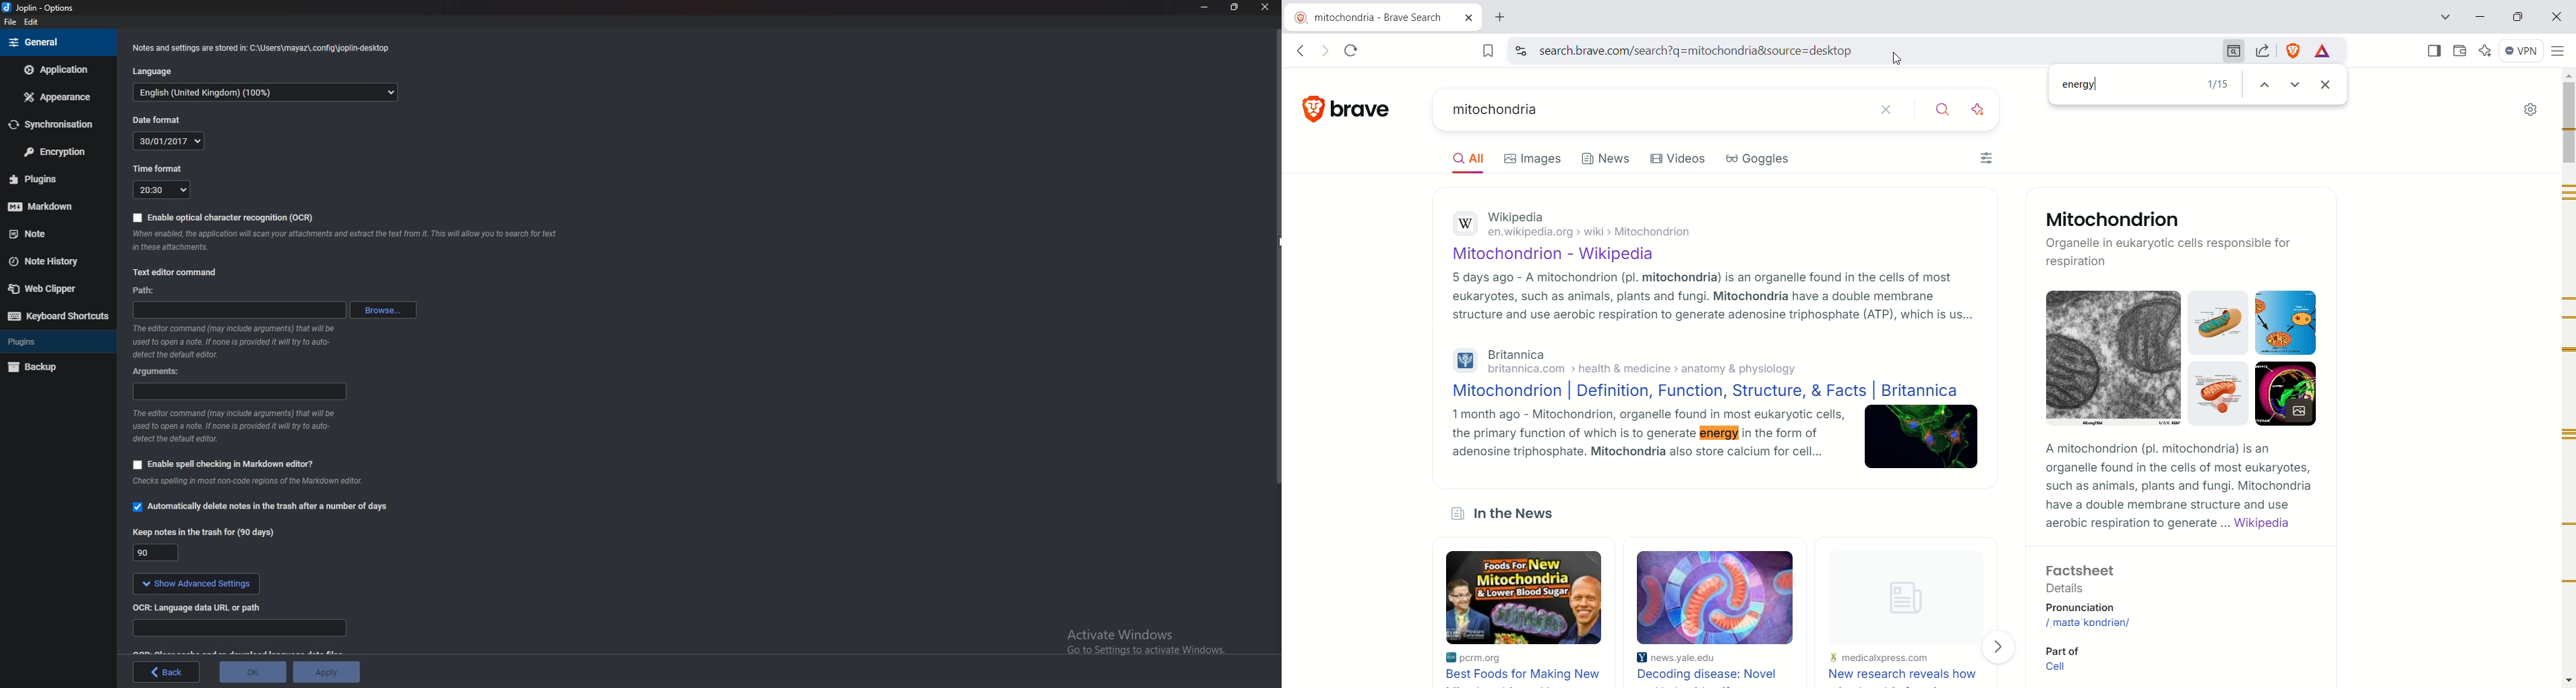 This screenshot has width=2576, height=700. Describe the element at coordinates (157, 552) in the screenshot. I see `90 days` at that location.